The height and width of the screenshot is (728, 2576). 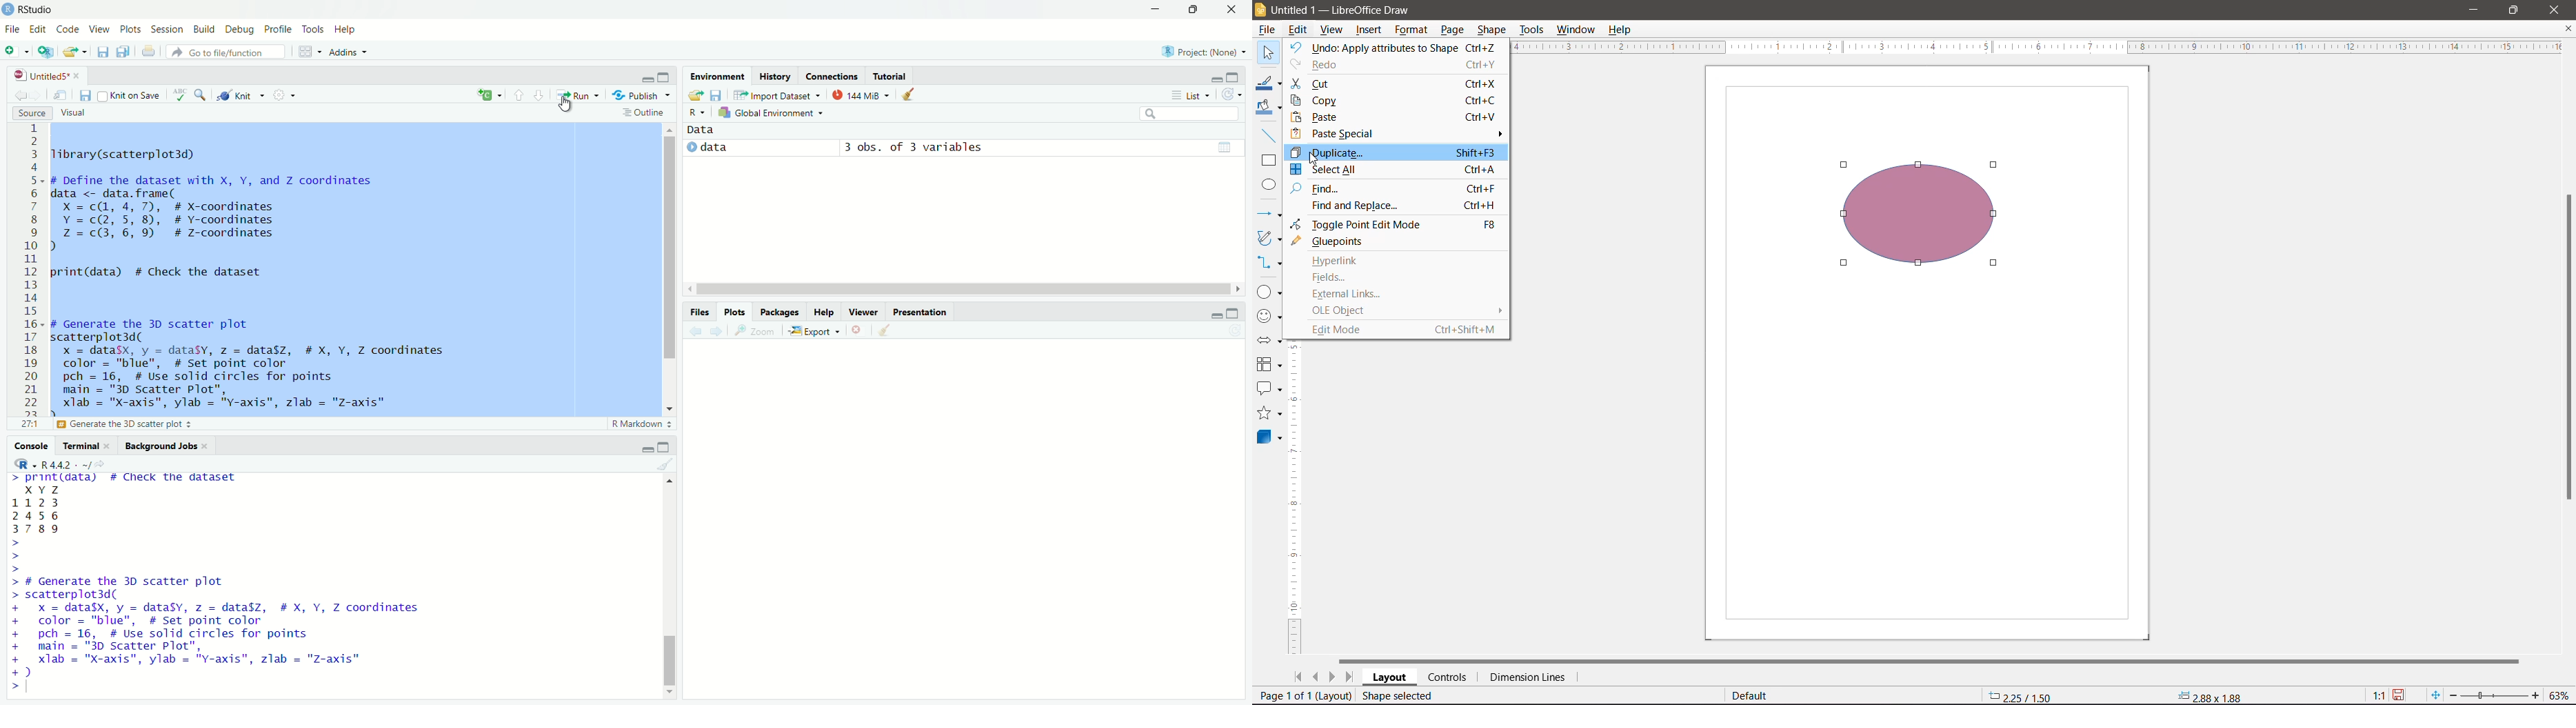 What do you see at coordinates (541, 98) in the screenshot?
I see `go to next section/chunk` at bounding box center [541, 98].